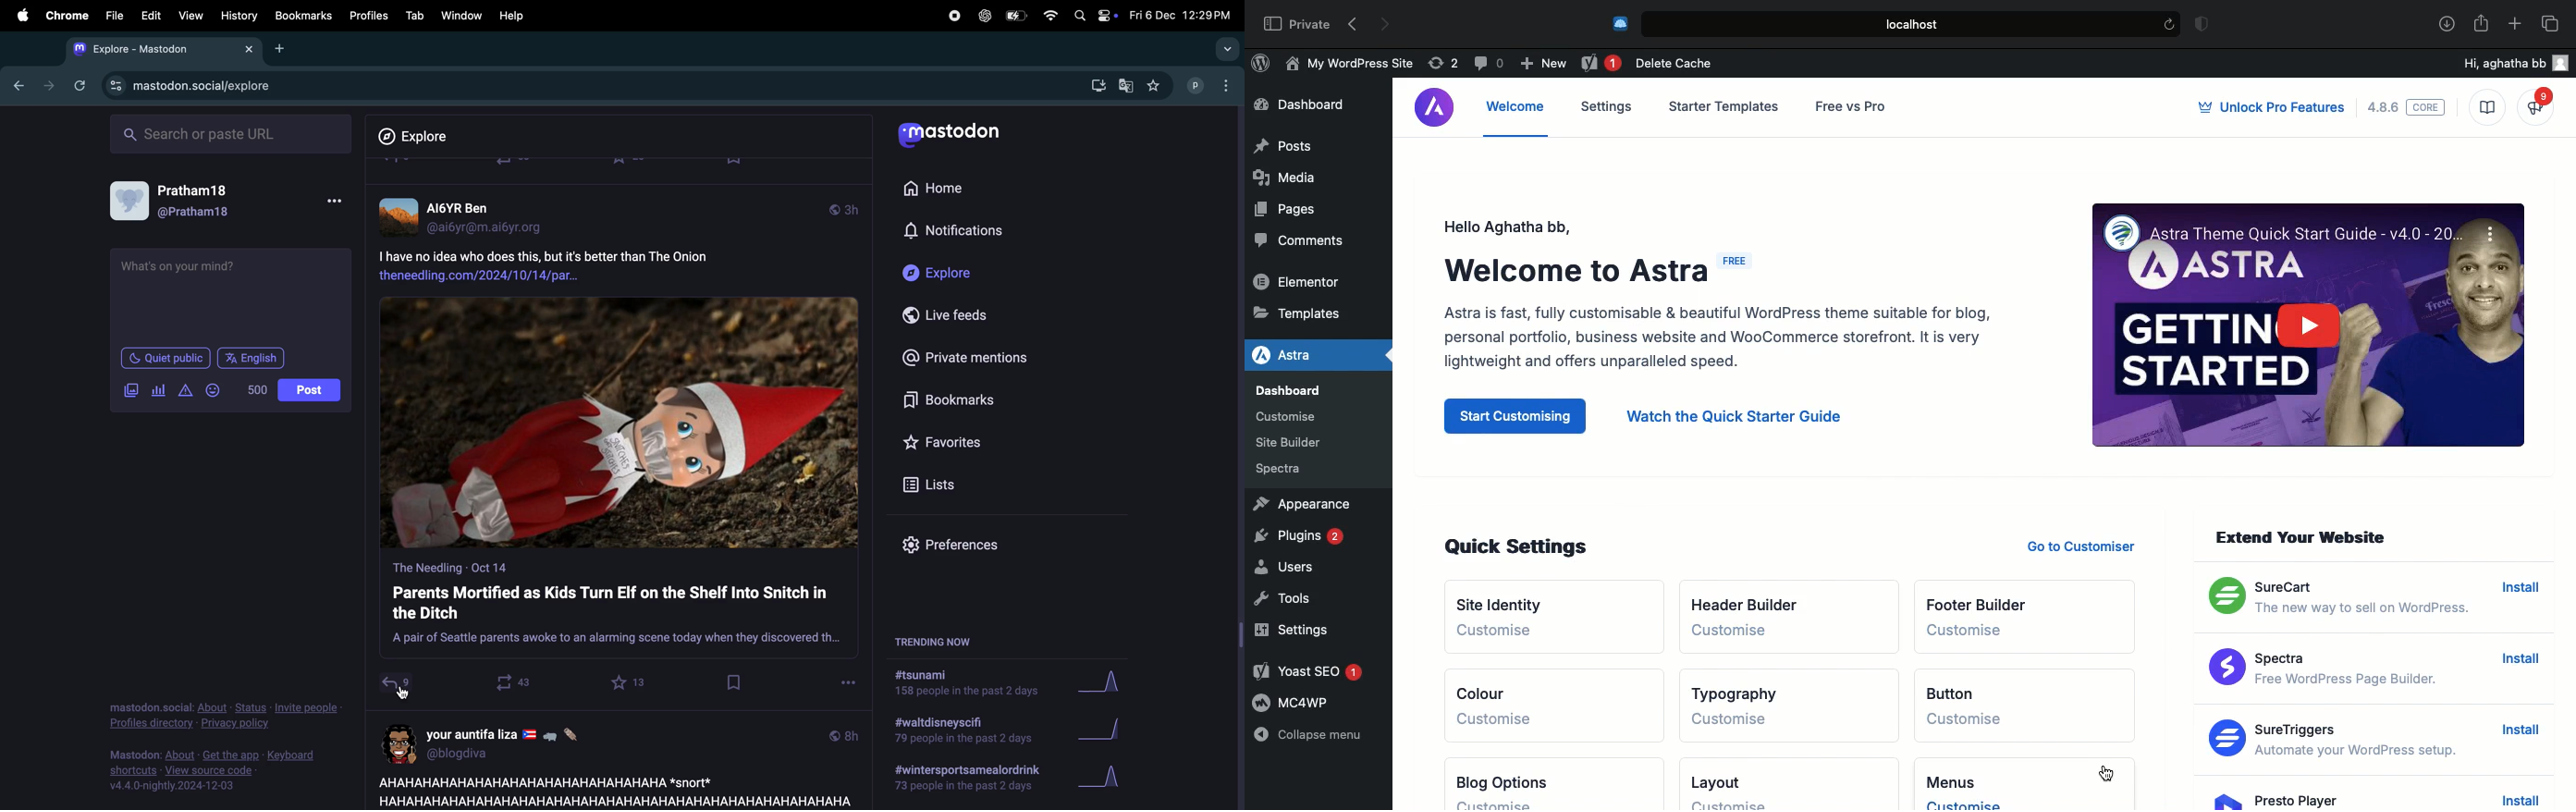 Image resolution: width=2576 pixels, height=812 pixels. Describe the element at coordinates (2107, 778) in the screenshot. I see `cursor` at that location.